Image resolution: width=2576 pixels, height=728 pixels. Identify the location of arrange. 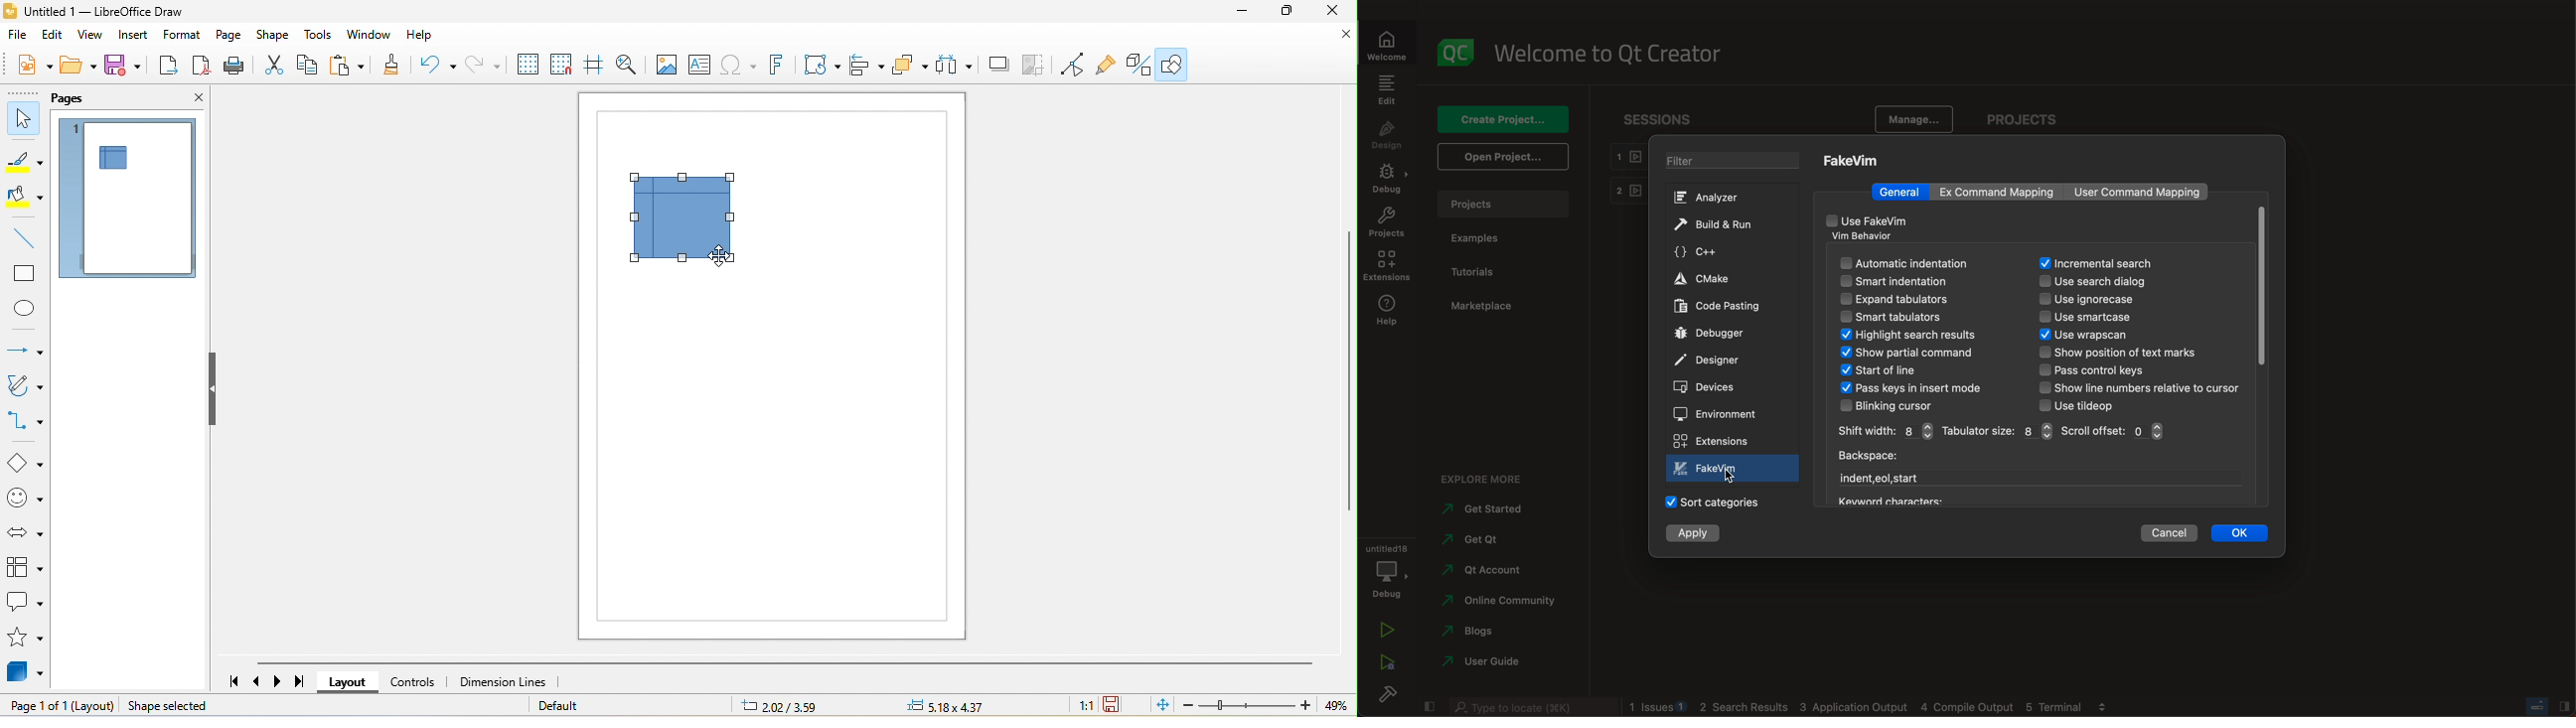
(910, 67).